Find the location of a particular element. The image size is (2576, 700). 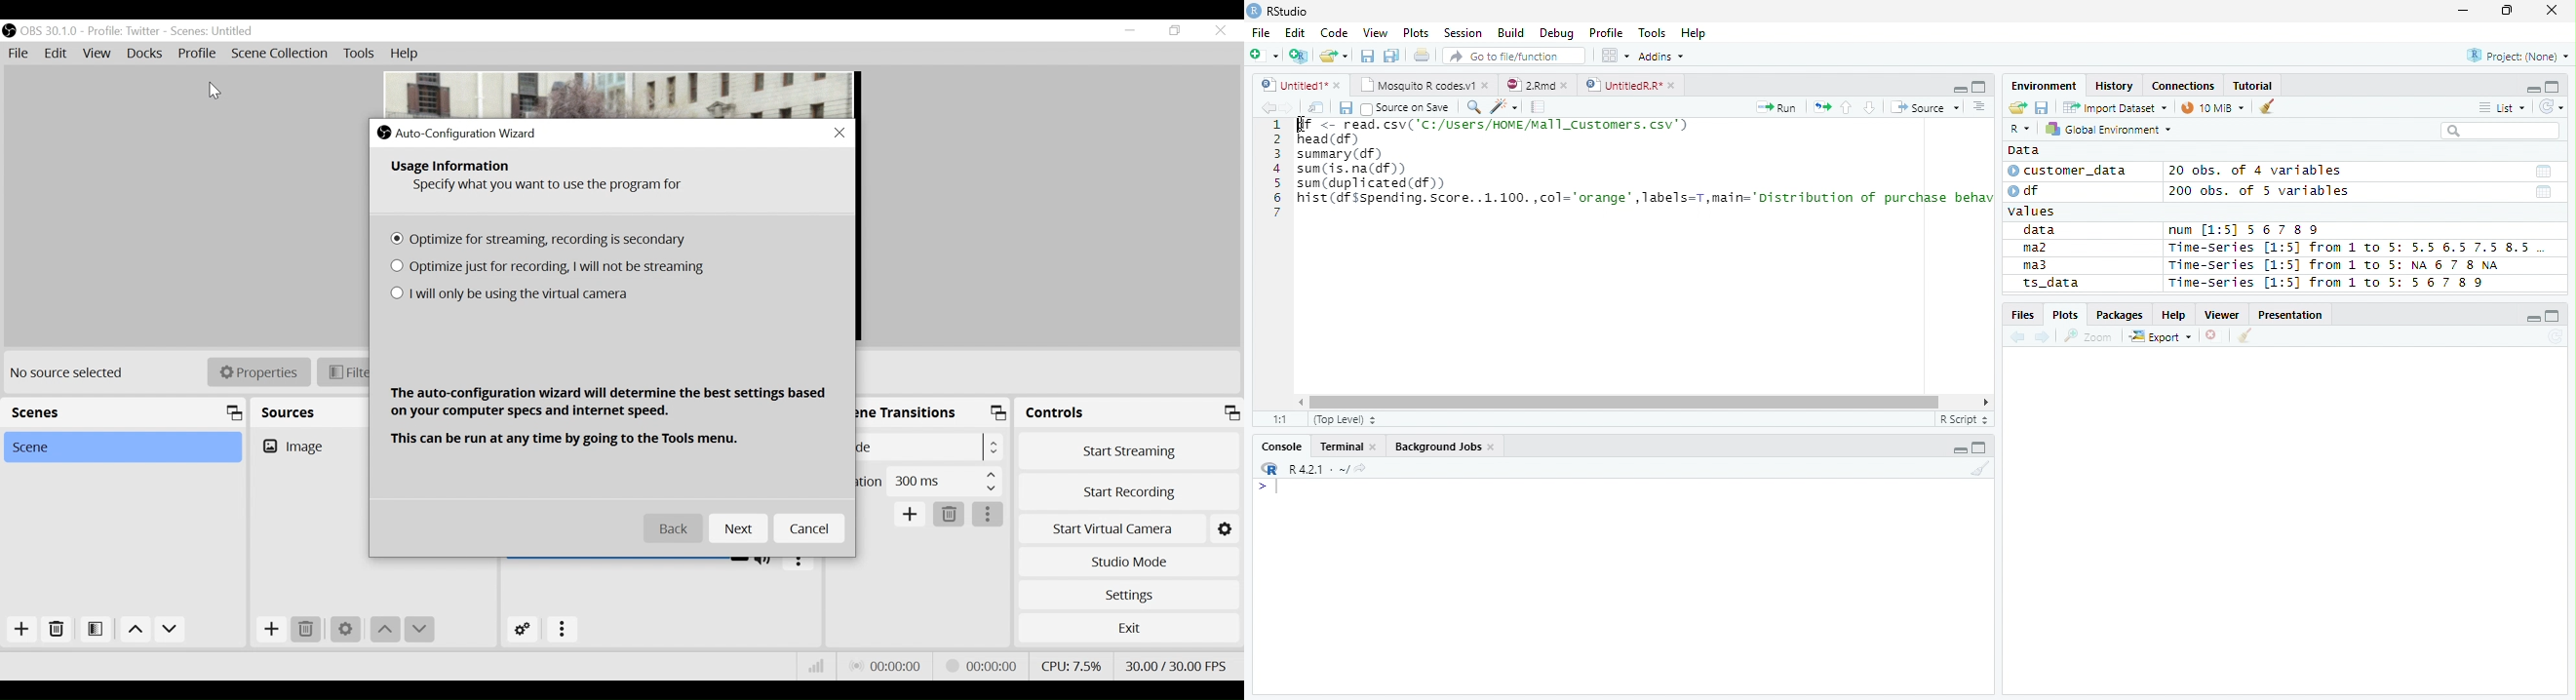

The auto-configuration wizard will determine the best settings based on your computer specs and internet speed is located at coordinates (614, 401).